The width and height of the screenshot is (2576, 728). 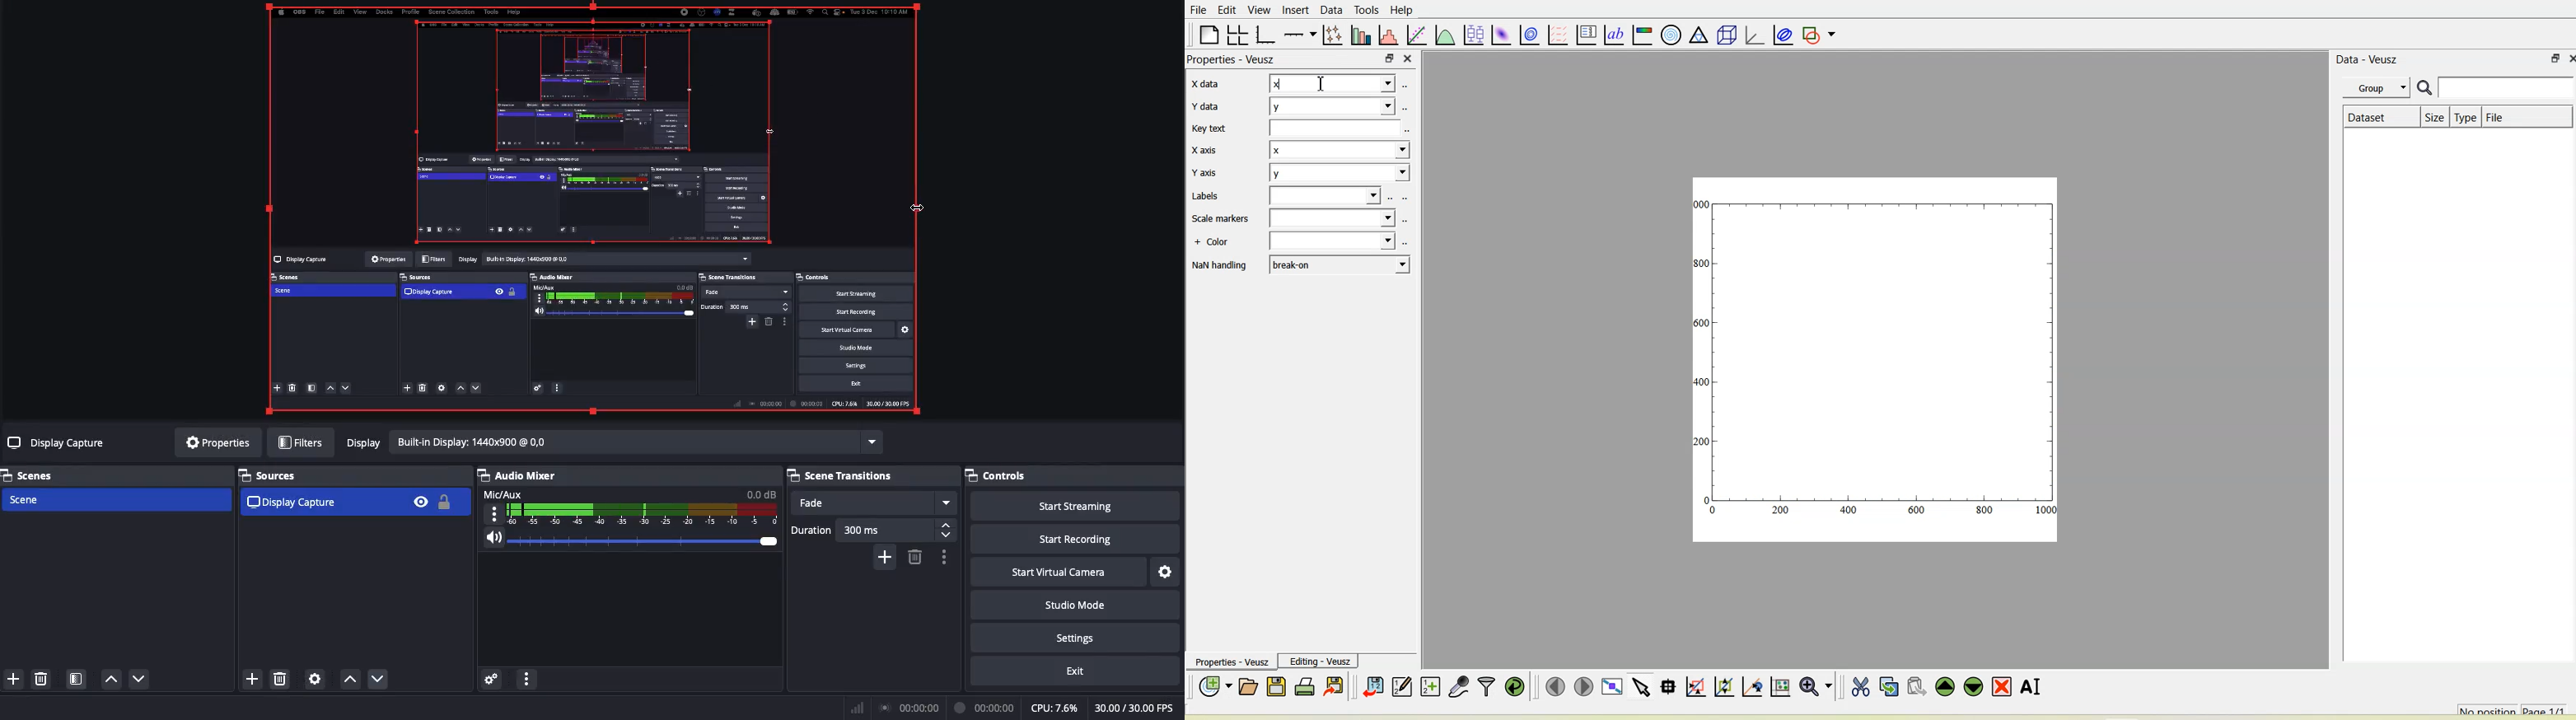 I want to click on Audio/mixer, so click(x=623, y=473).